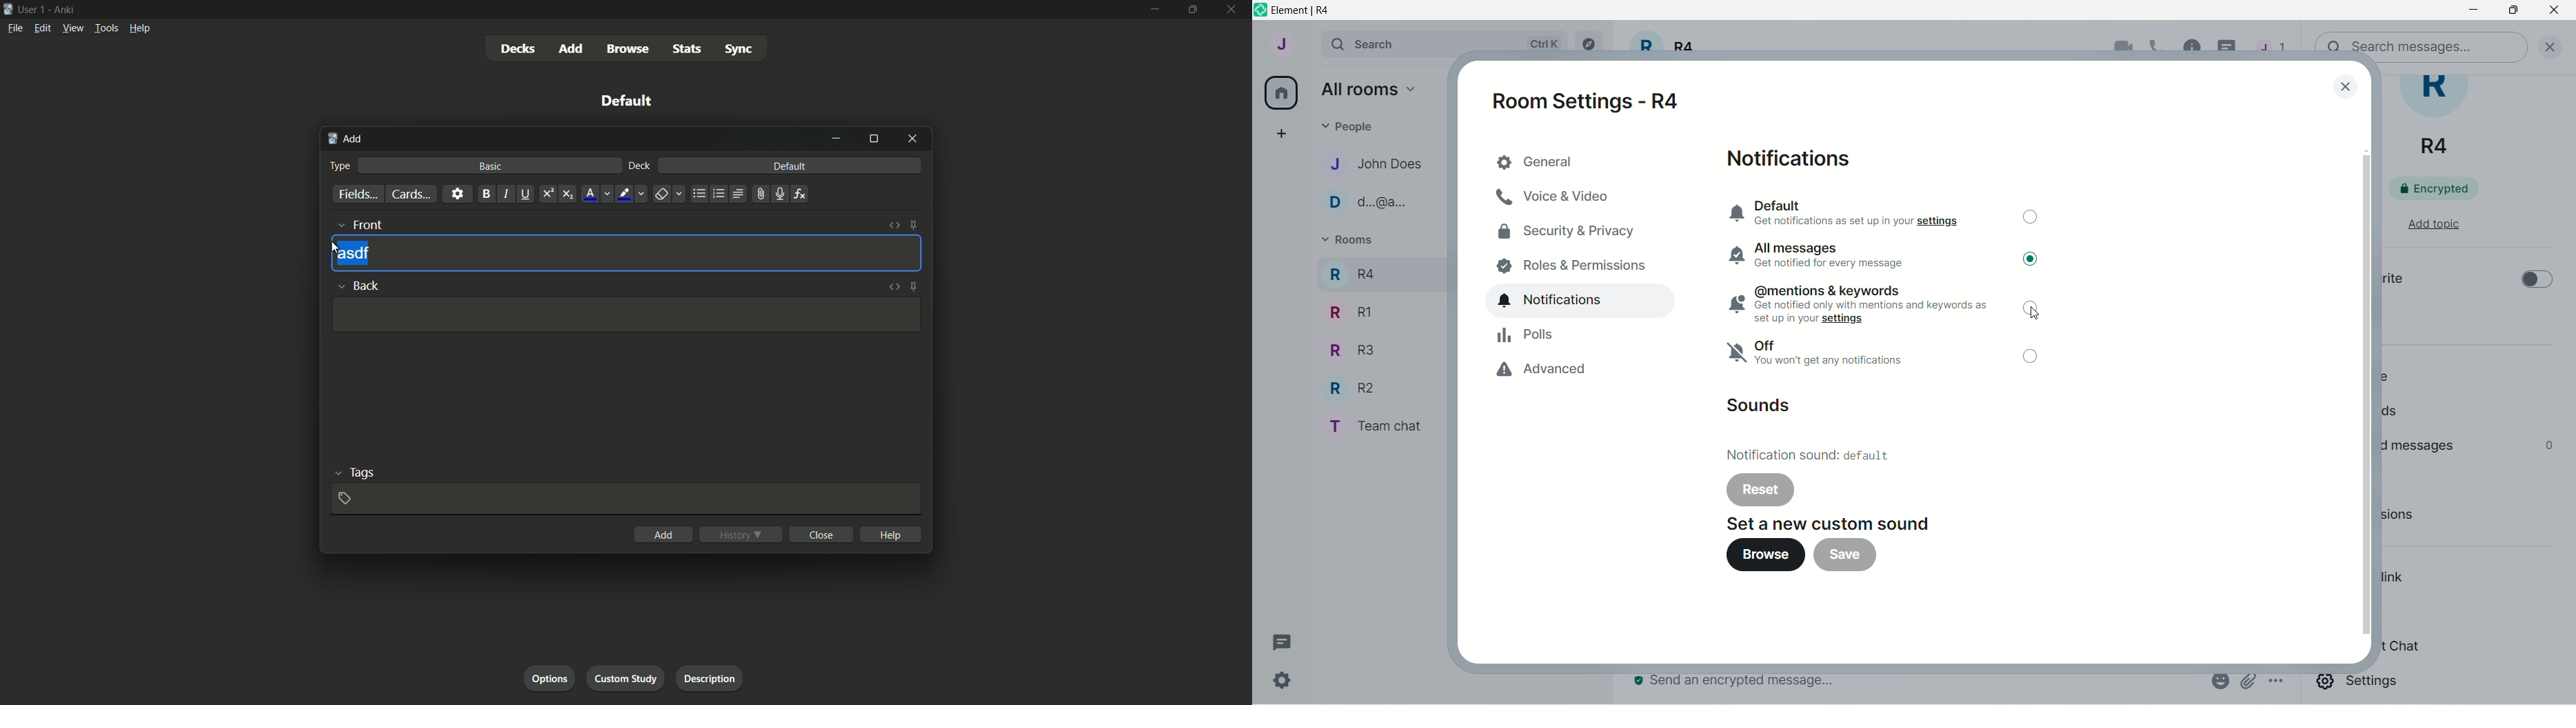 The width and height of the screenshot is (2576, 728). Describe the element at coordinates (1347, 385) in the screenshot. I see `R R2` at that location.